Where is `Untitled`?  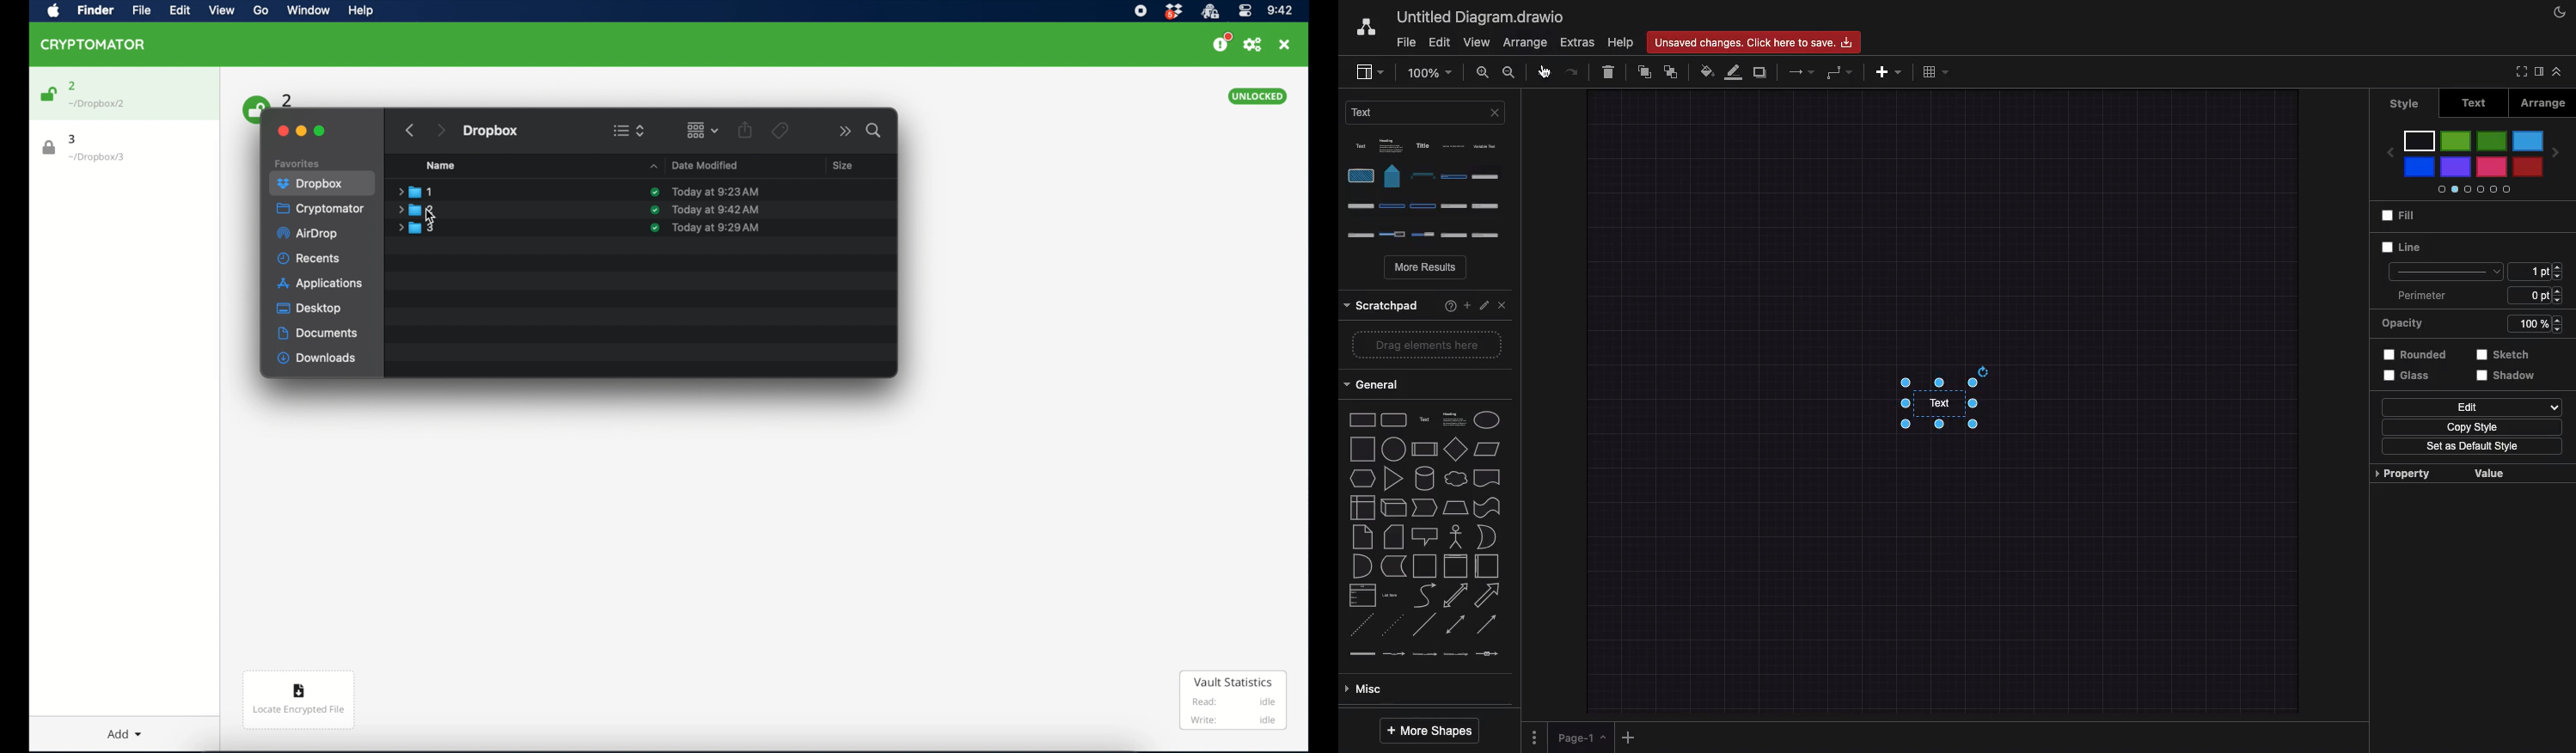
Untitled is located at coordinates (1478, 18).